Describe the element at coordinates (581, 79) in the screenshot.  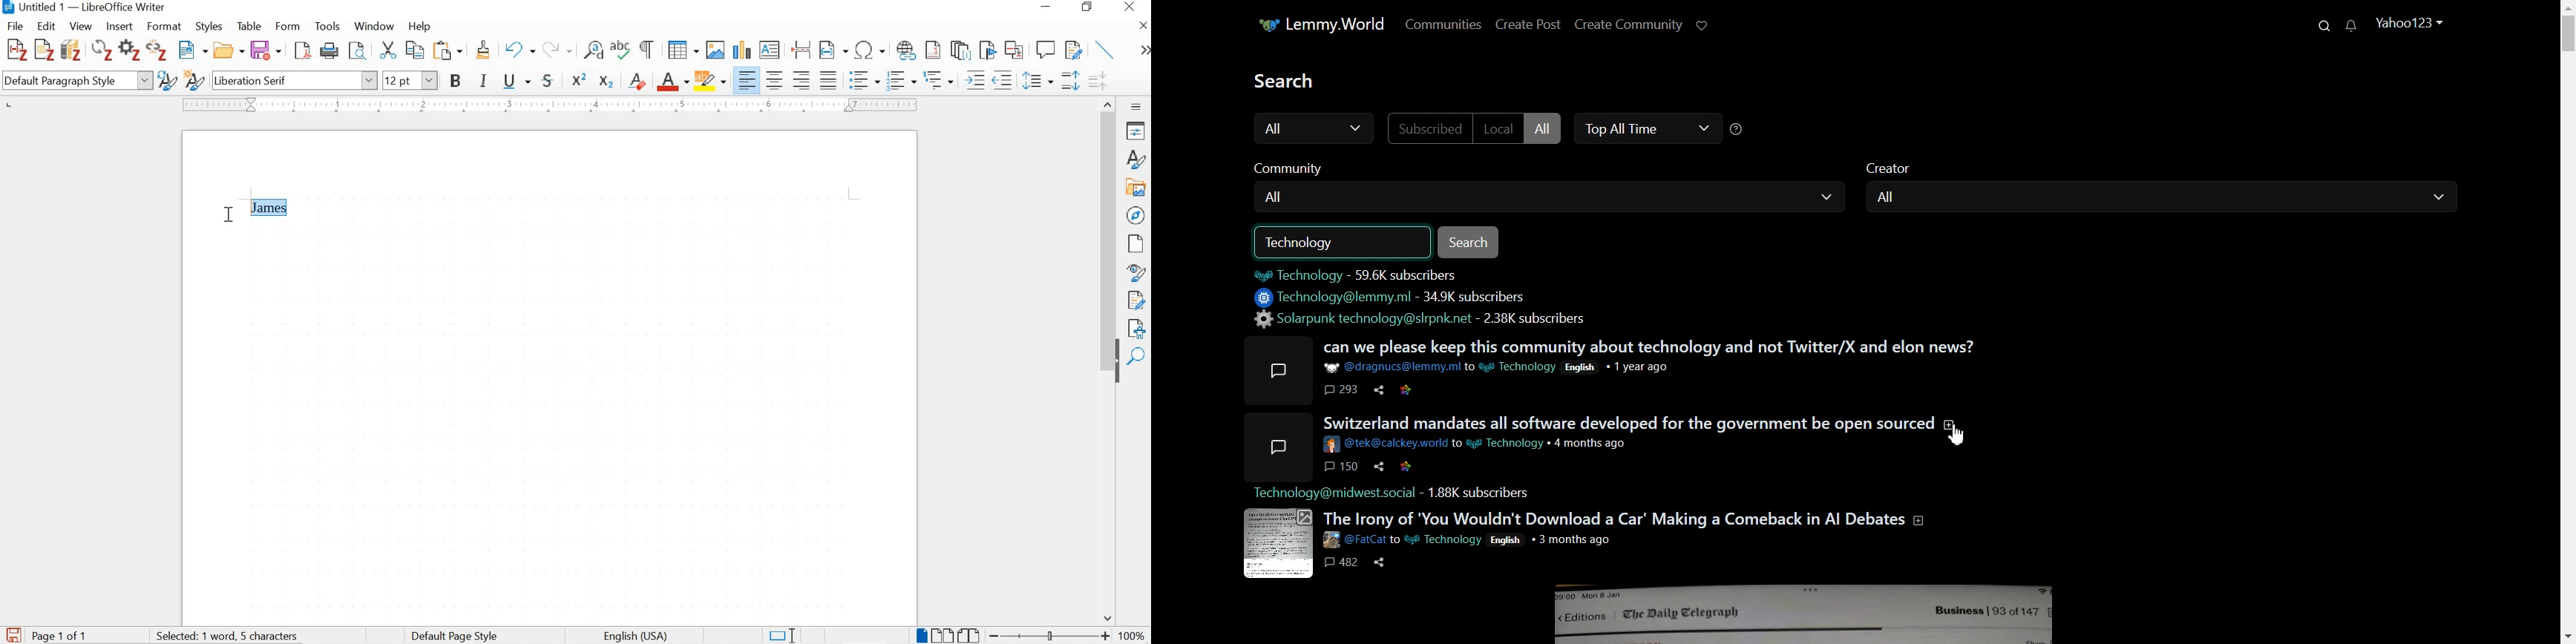
I see `superscript` at that location.